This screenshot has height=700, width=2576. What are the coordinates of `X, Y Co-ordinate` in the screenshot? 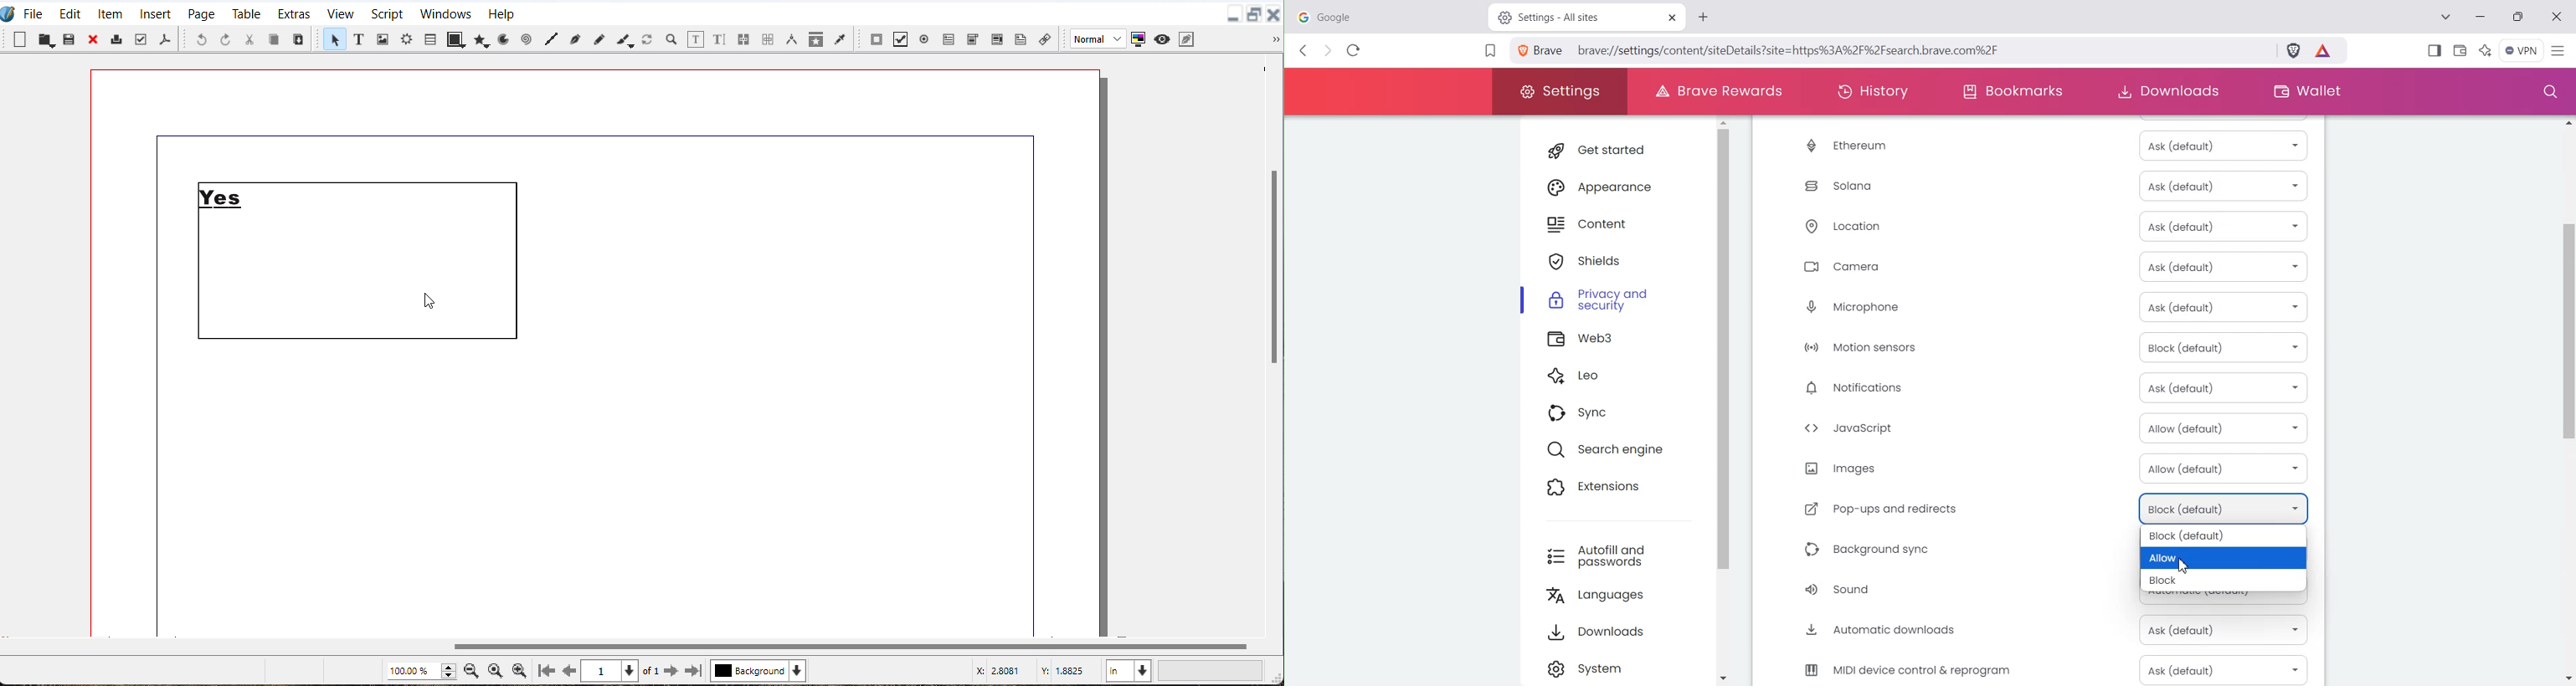 It's located at (1035, 671).